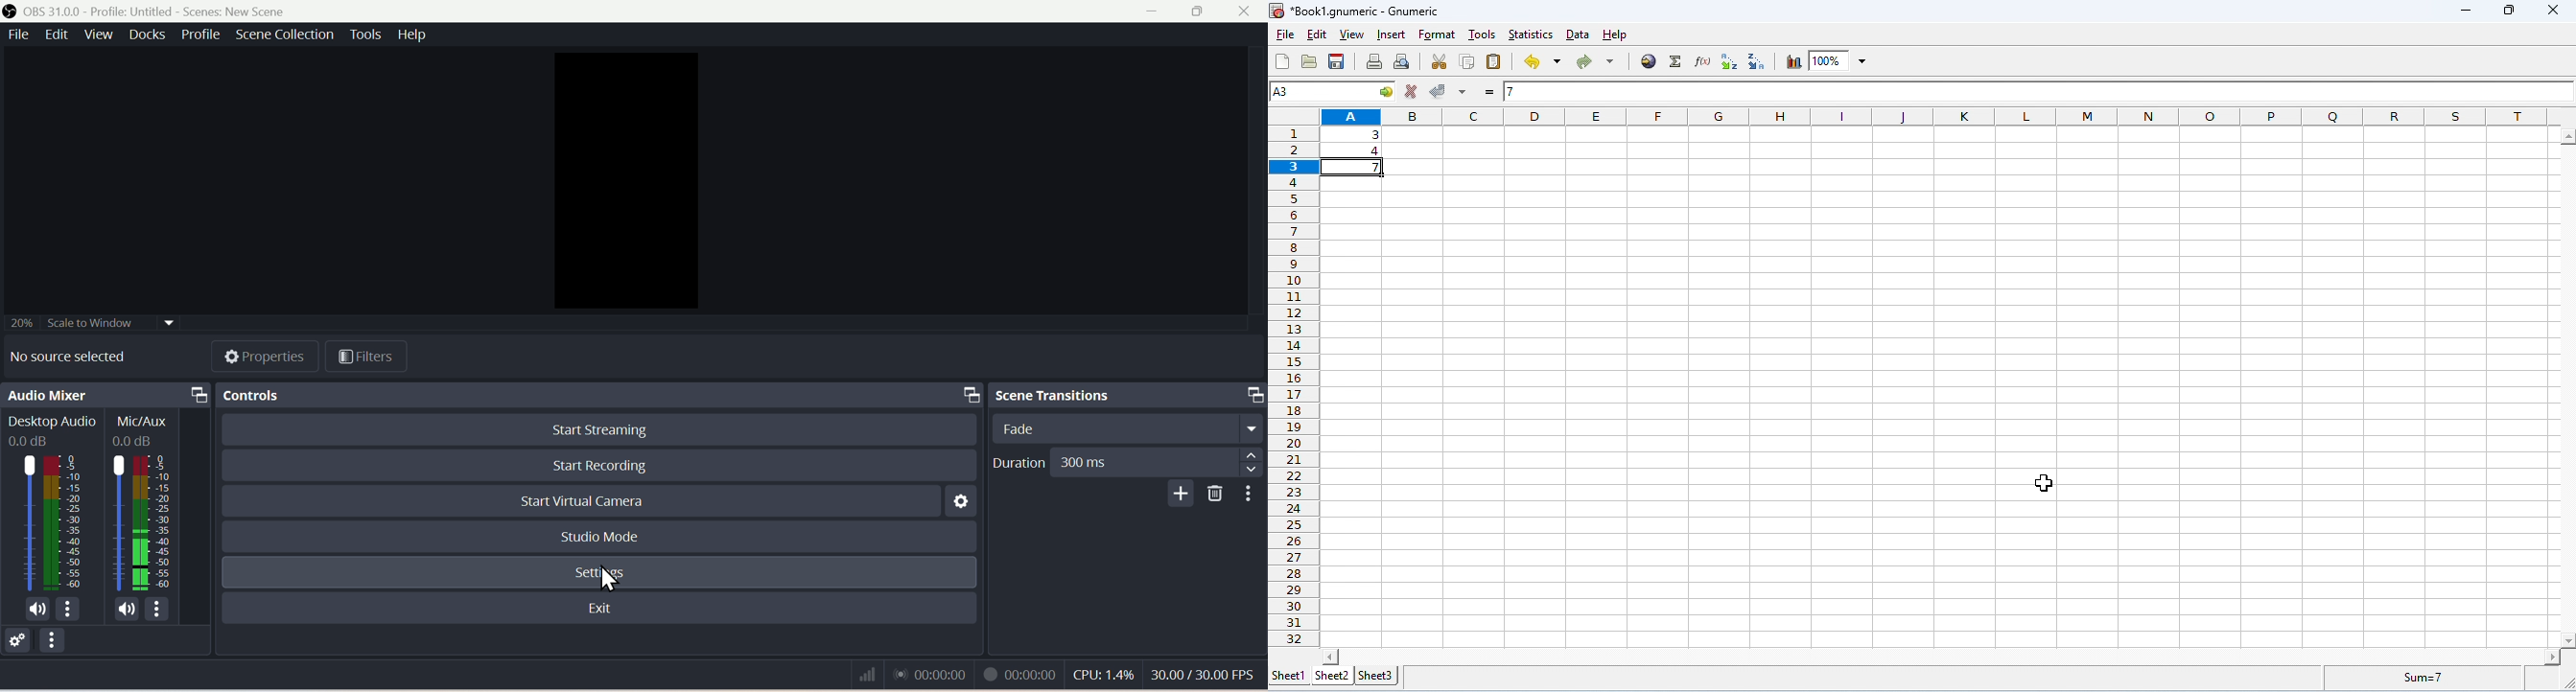 The height and width of the screenshot is (700, 2576). What do you see at coordinates (602, 608) in the screenshot?
I see `Exit` at bounding box center [602, 608].